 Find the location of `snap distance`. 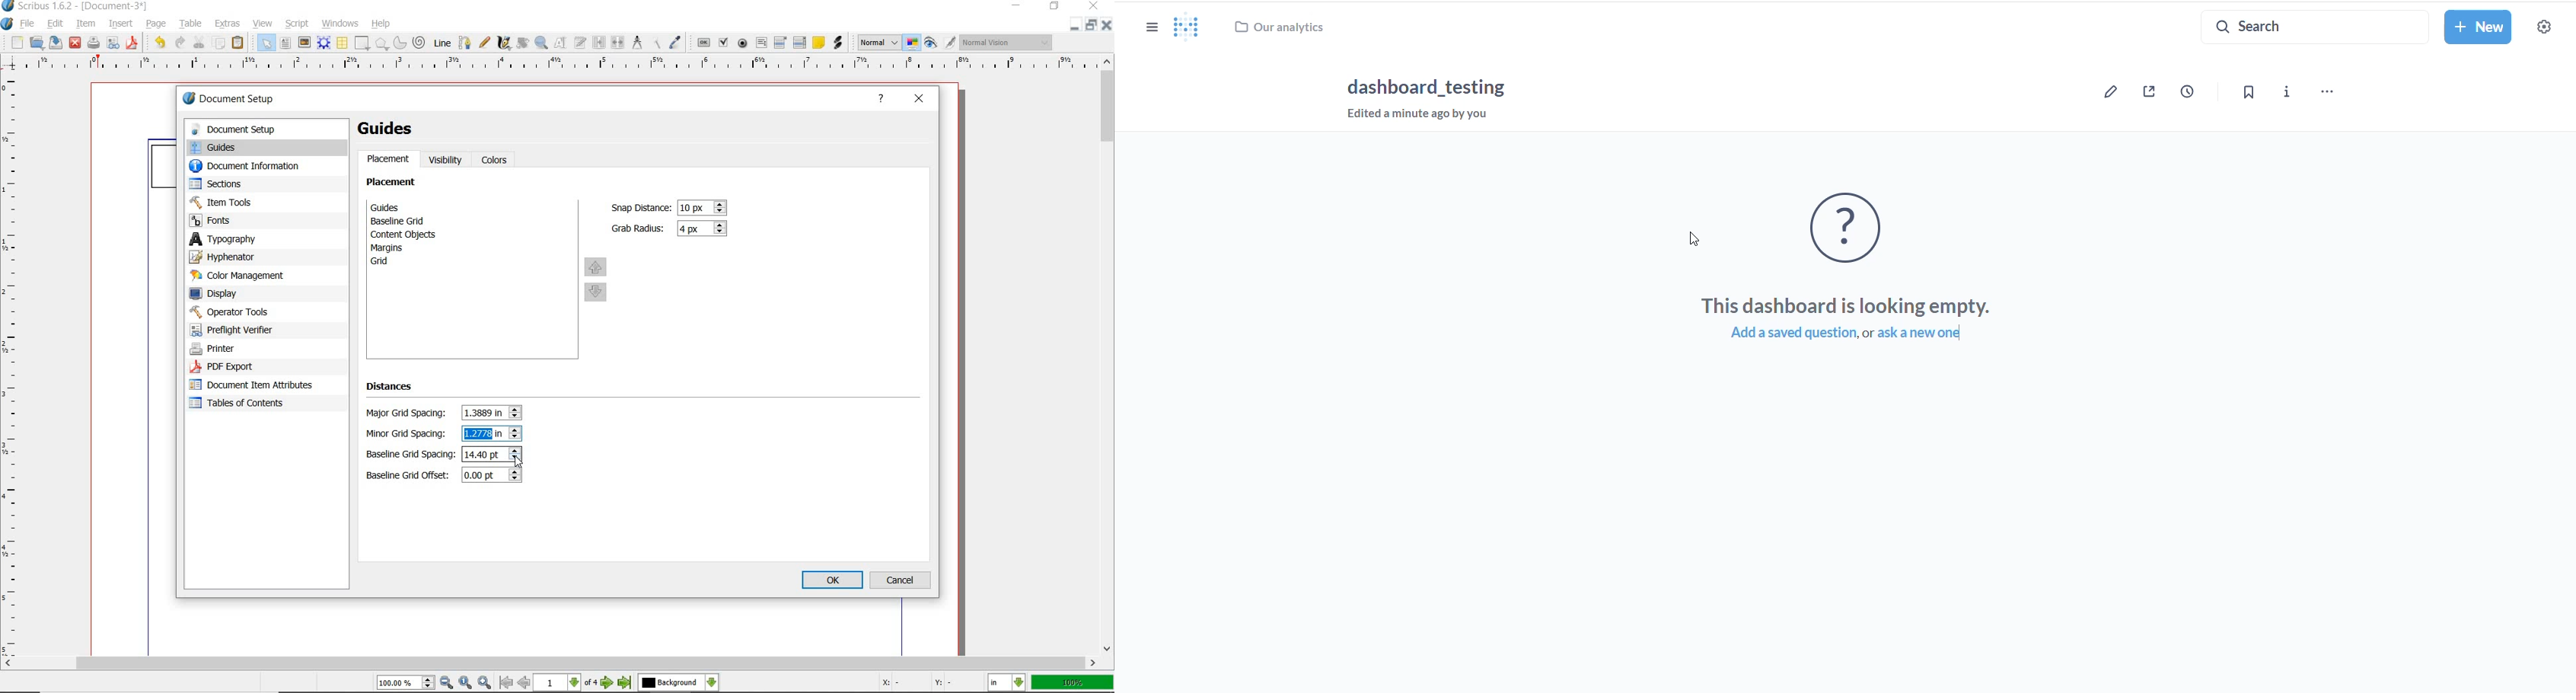

snap distance is located at coordinates (703, 208).